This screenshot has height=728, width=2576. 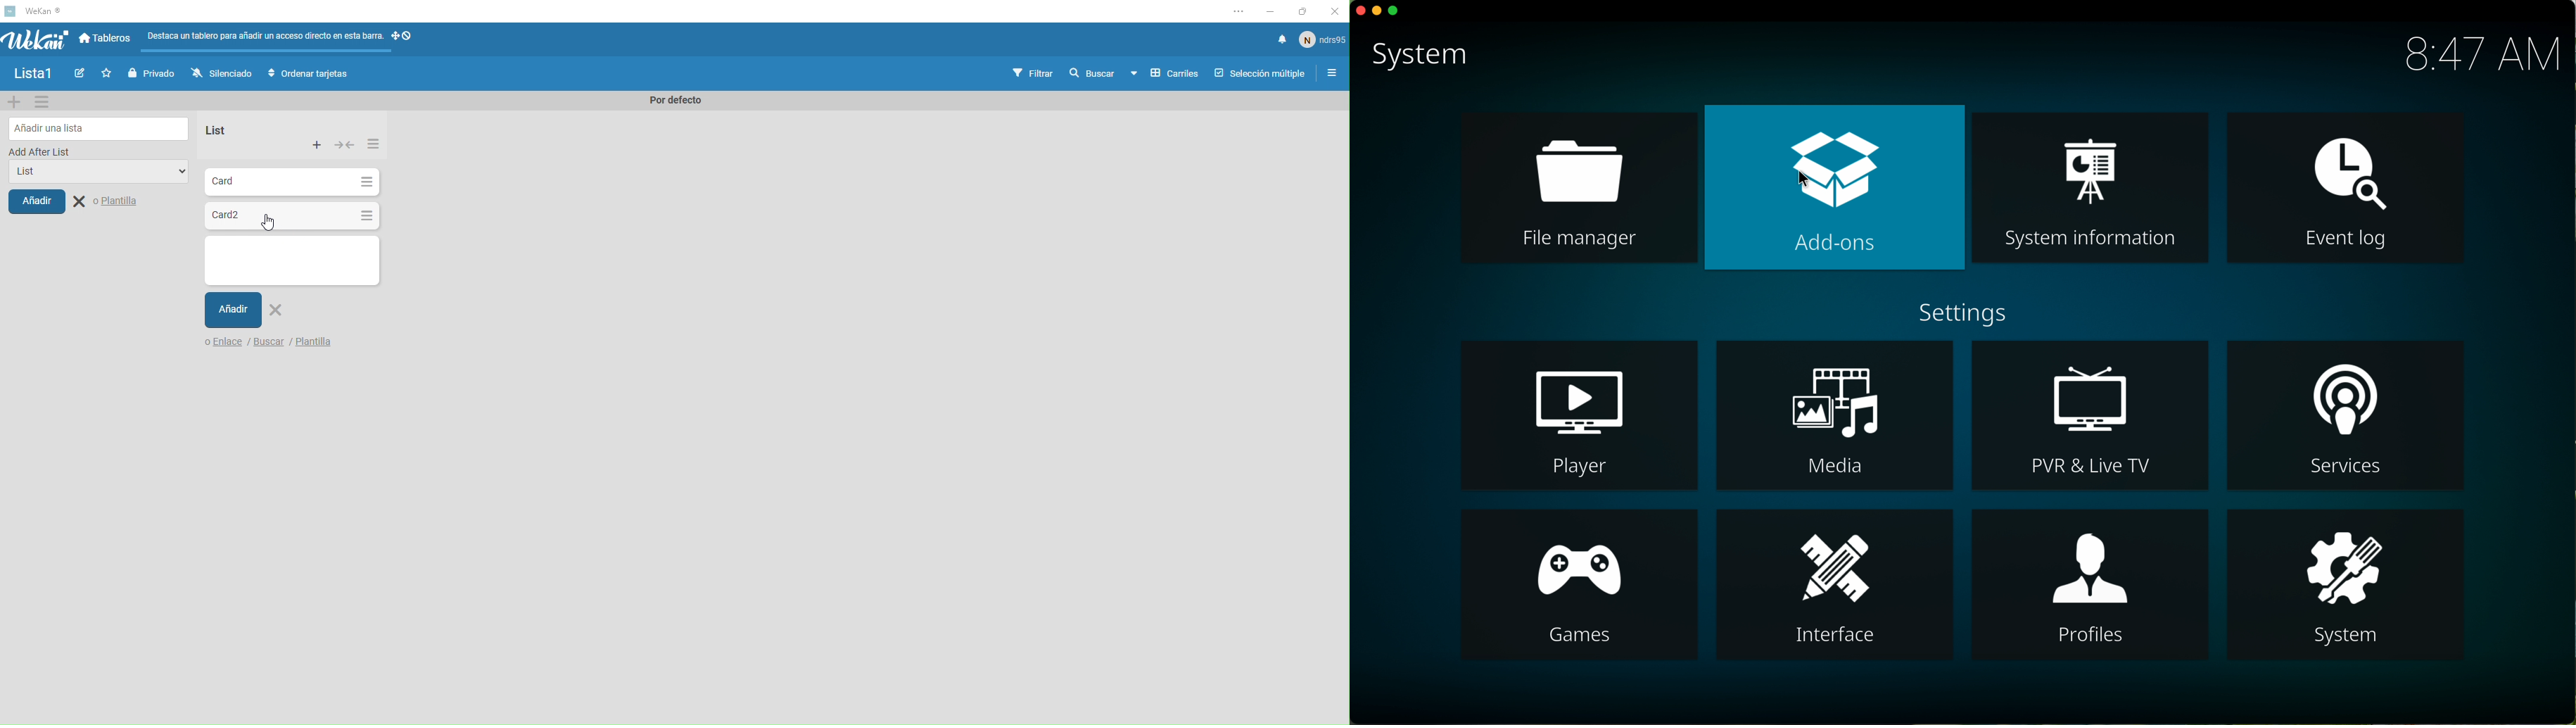 I want to click on add new , so click(x=14, y=101).